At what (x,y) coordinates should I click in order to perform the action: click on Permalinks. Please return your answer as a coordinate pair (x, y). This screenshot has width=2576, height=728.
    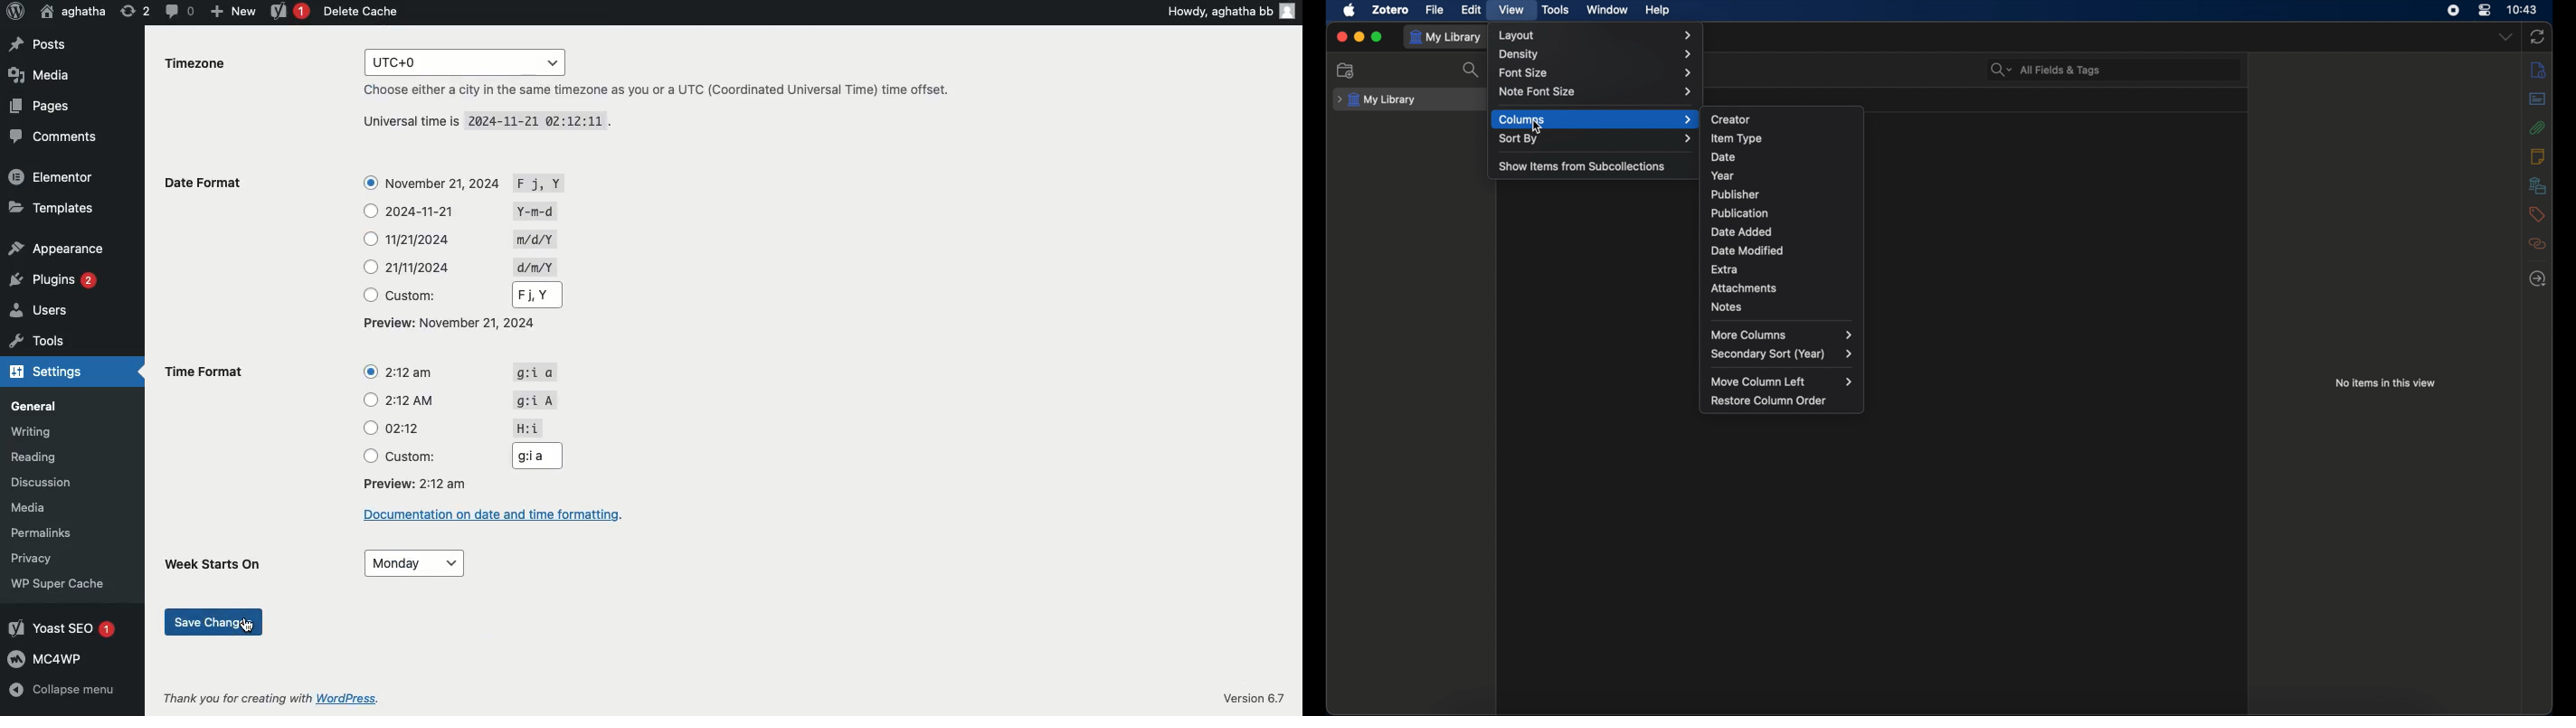
    Looking at the image, I should click on (54, 532).